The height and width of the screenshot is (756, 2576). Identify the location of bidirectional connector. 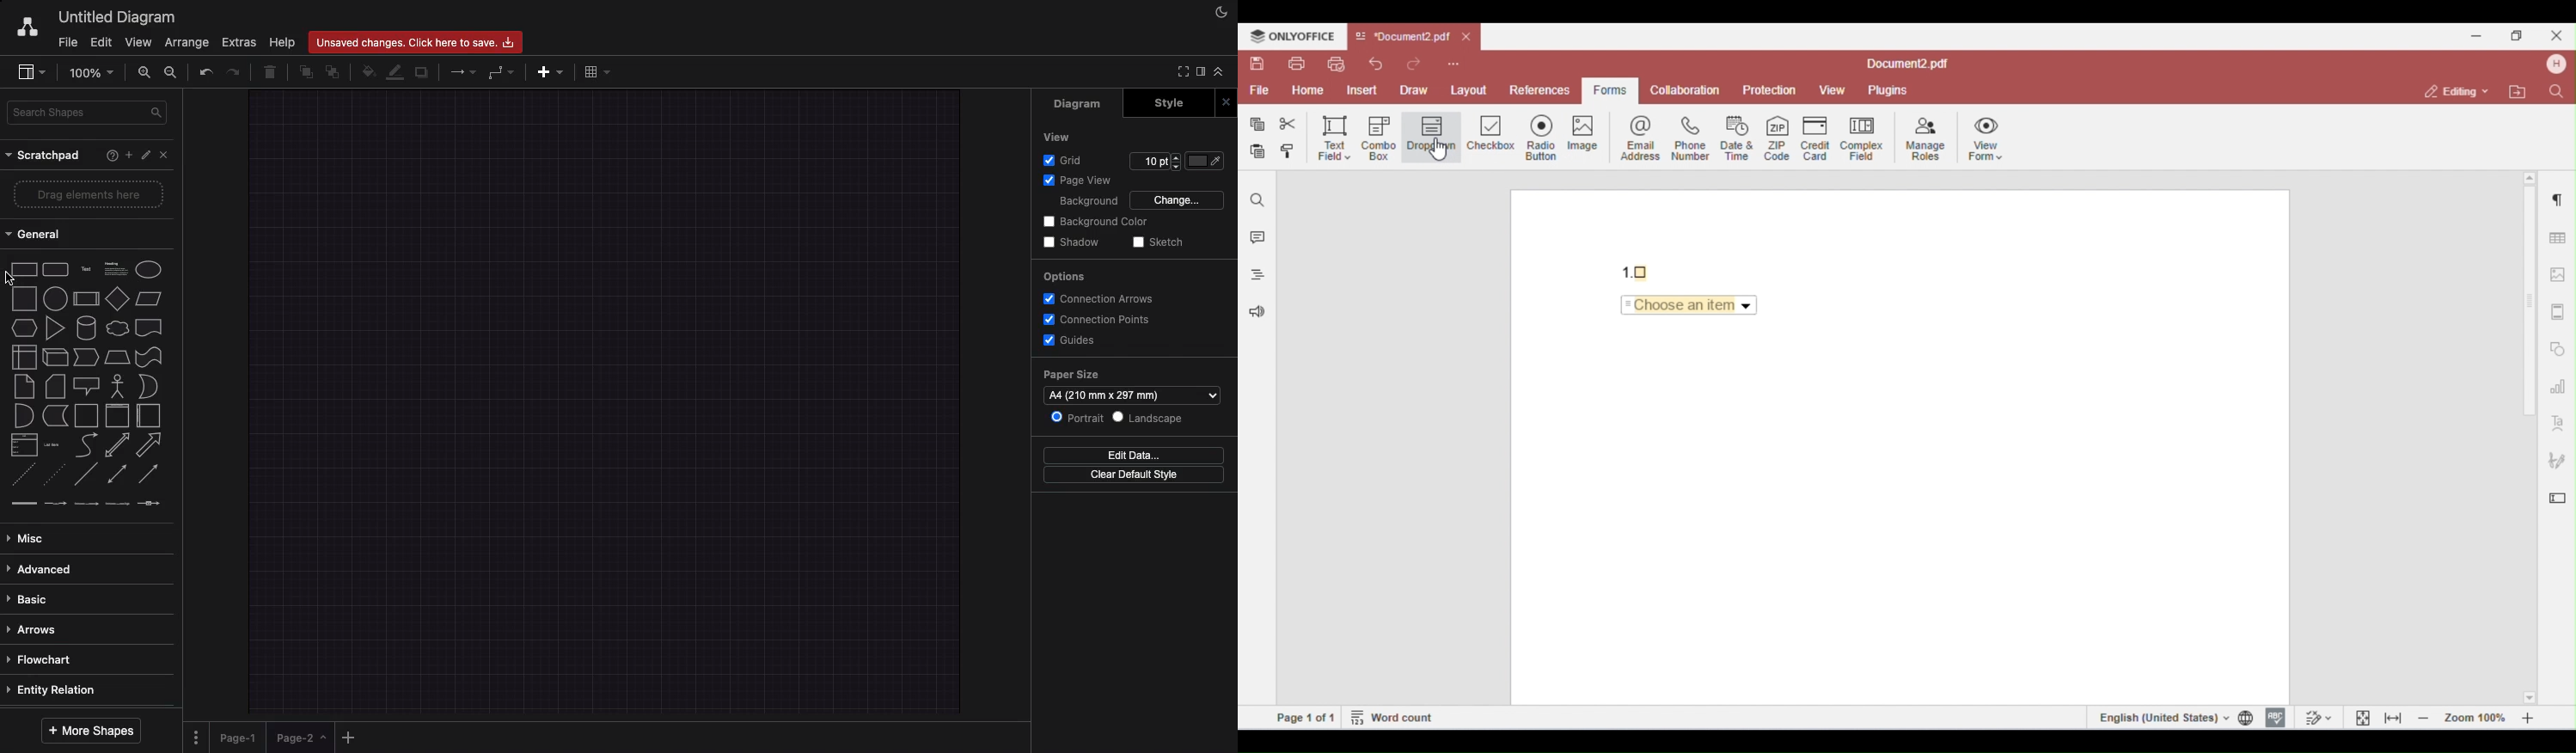
(116, 474).